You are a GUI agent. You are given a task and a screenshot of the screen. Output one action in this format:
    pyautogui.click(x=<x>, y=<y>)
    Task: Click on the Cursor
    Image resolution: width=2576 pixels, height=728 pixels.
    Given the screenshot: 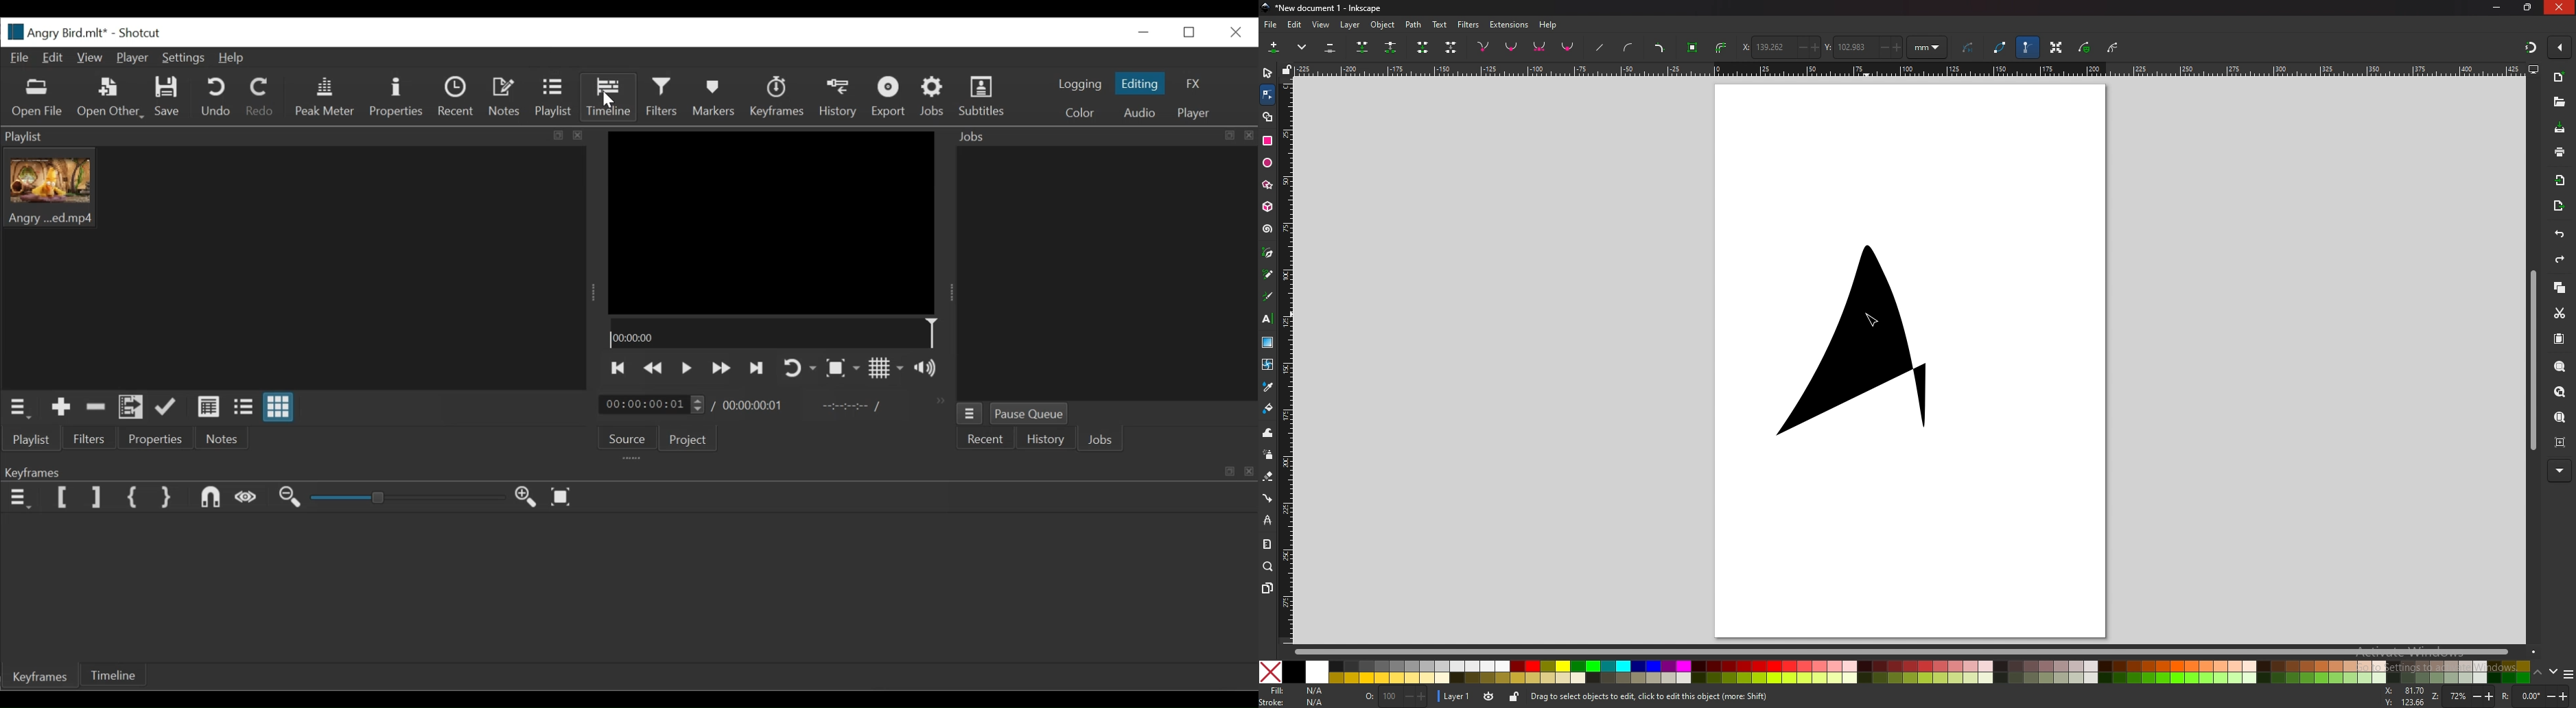 What is the action you would take?
    pyautogui.click(x=609, y=100)
    